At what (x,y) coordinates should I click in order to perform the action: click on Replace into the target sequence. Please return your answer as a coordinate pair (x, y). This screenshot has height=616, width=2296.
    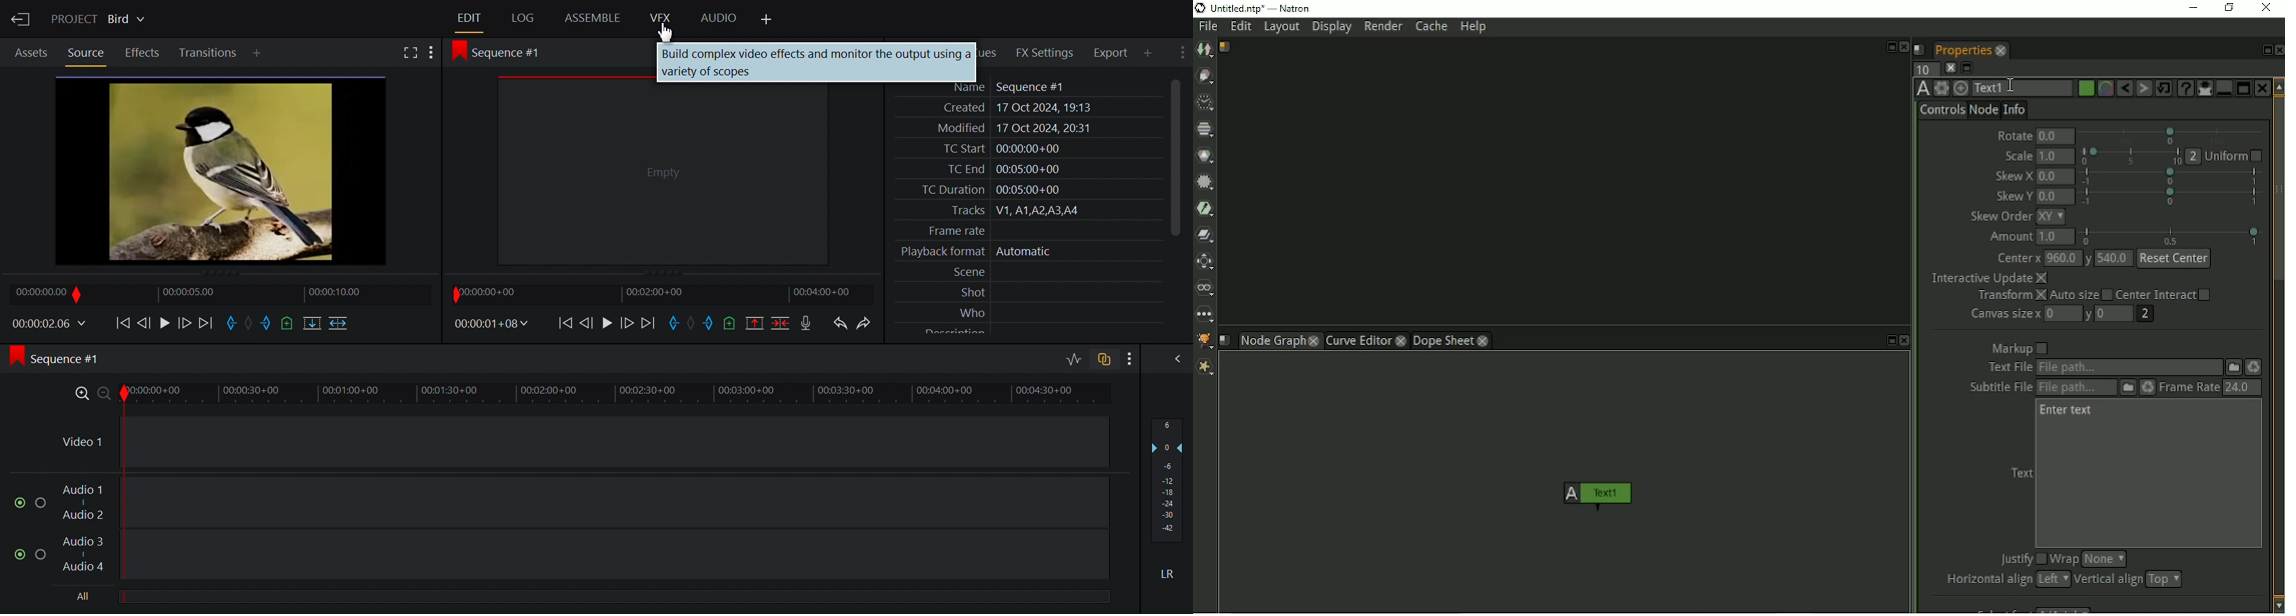
    Looking at the image, I should click on (313, 324).